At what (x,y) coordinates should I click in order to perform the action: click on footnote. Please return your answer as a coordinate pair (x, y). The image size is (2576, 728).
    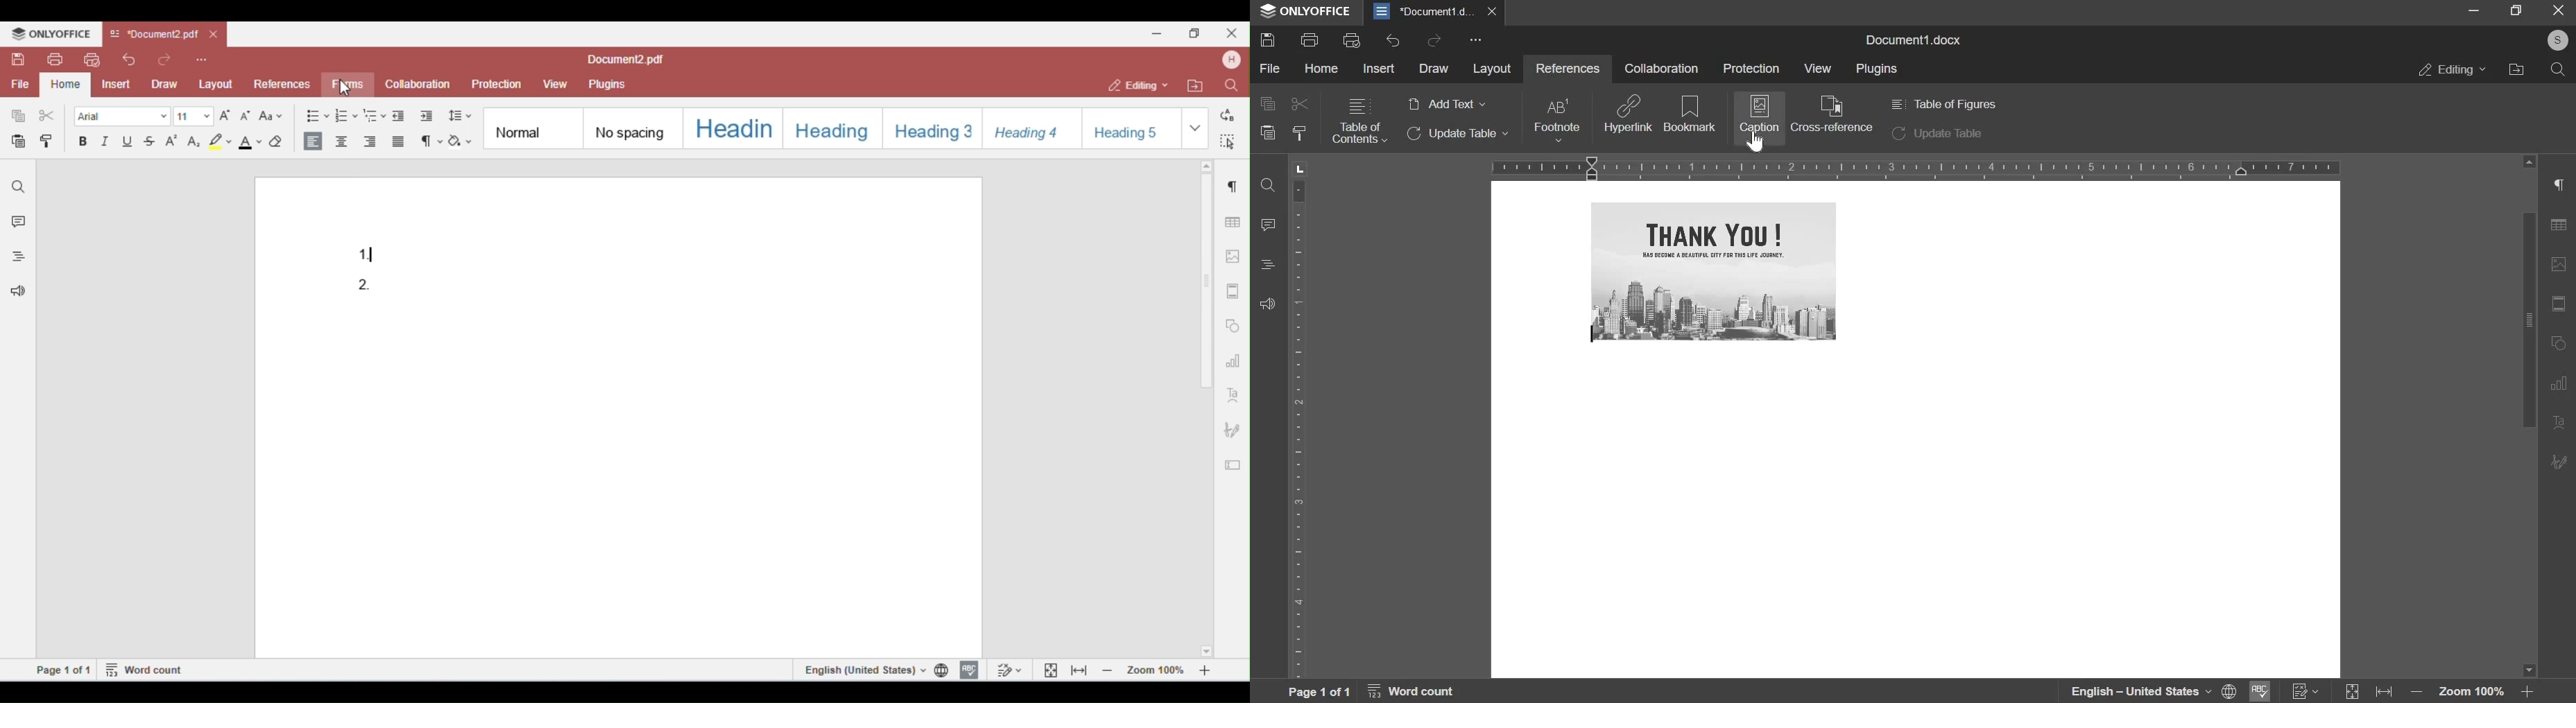
    Looking at the image, I should click on (1556, 120).